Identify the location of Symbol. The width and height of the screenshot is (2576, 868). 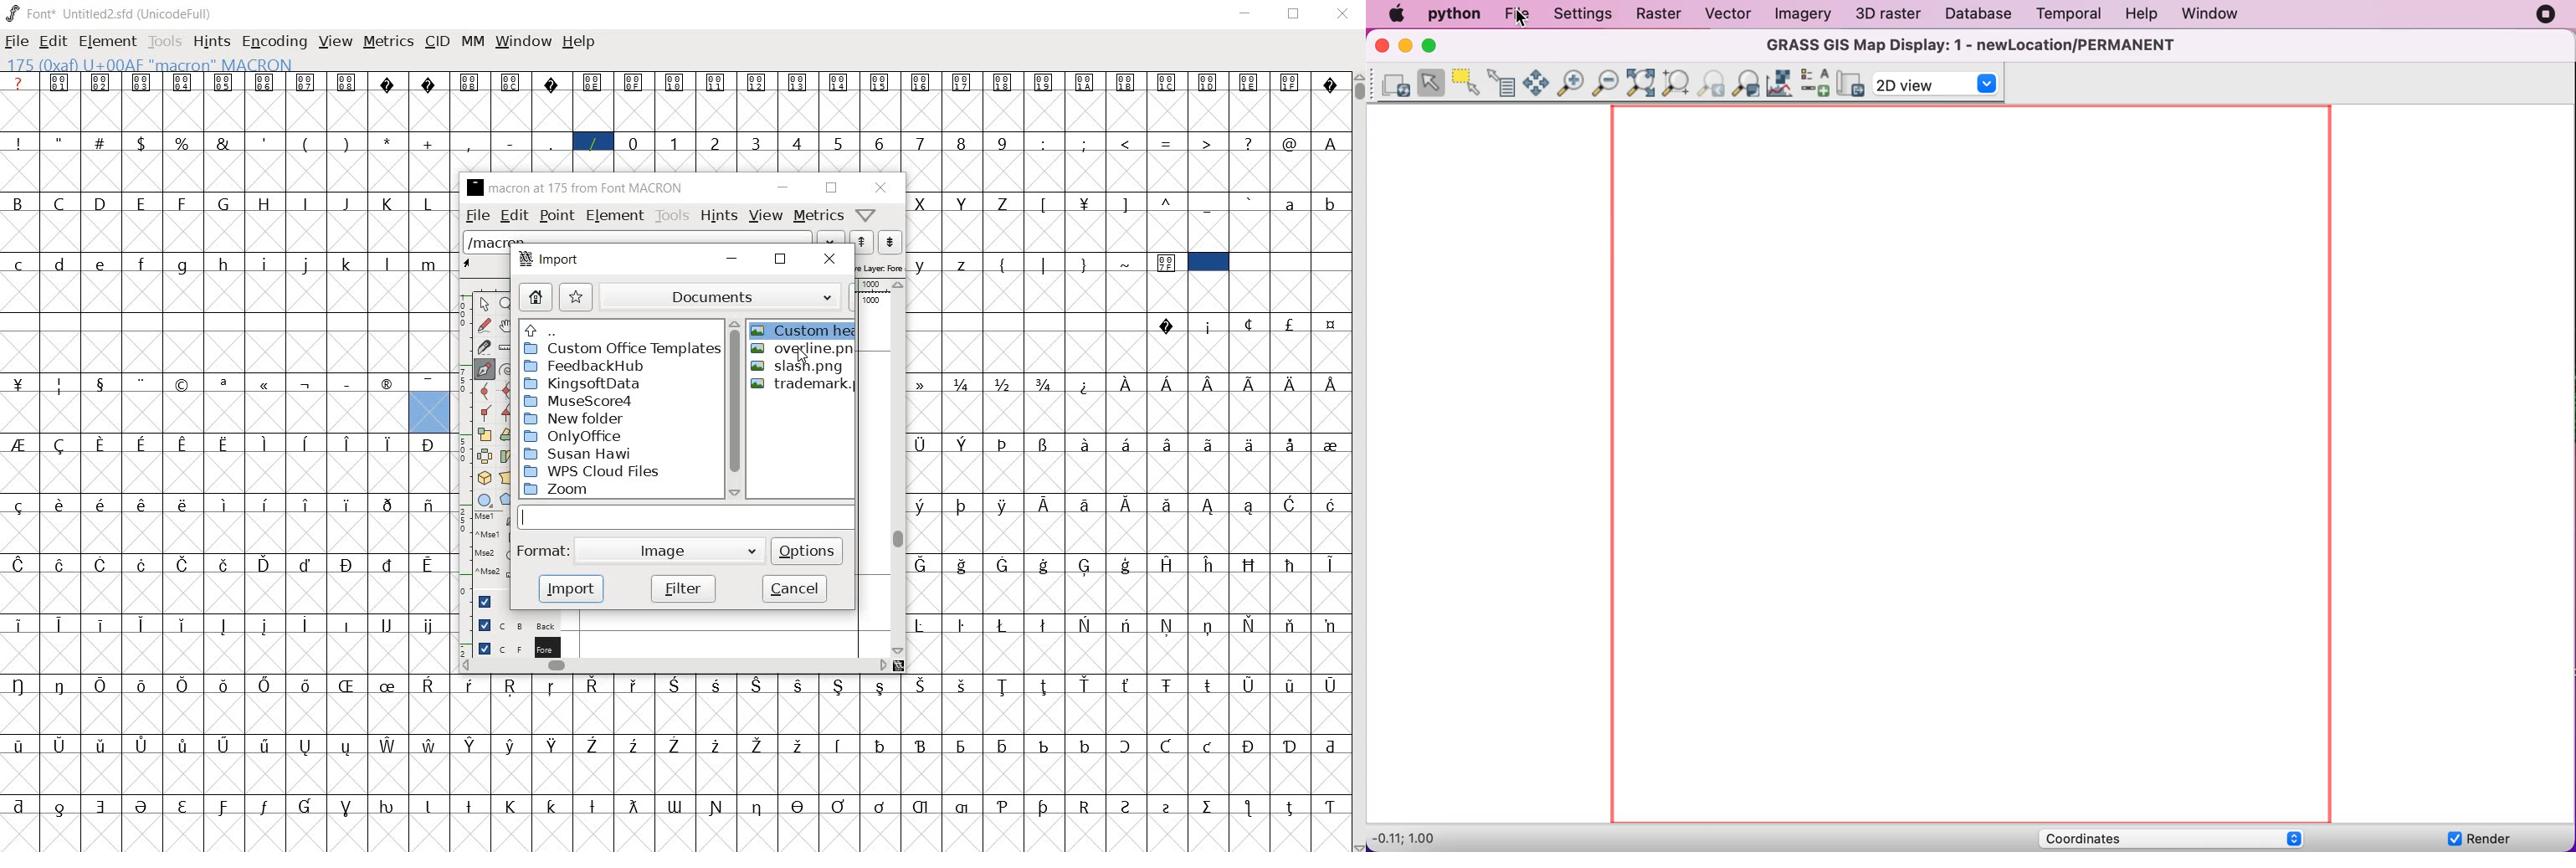
(349, 504).